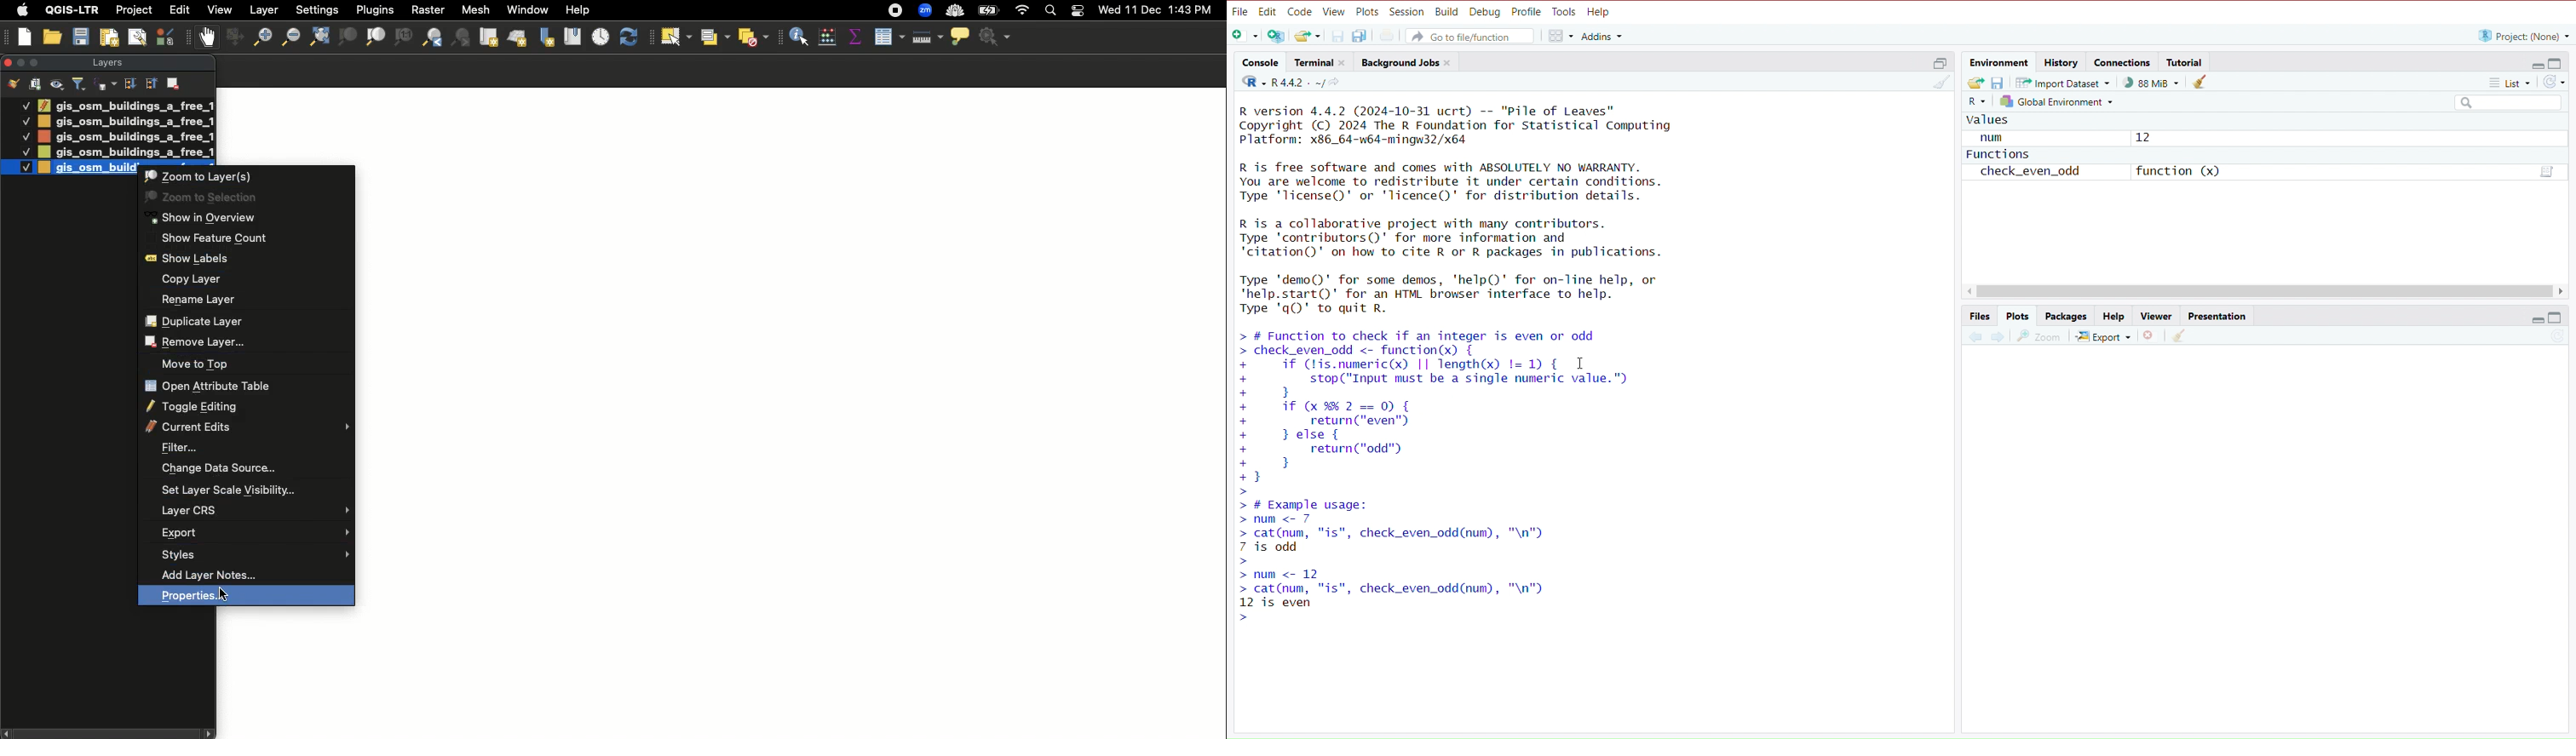 This screenshot has width=2576, height=756. Describe the element at coordinates (1447, 13) in the screenshot. I see `build` at that location.